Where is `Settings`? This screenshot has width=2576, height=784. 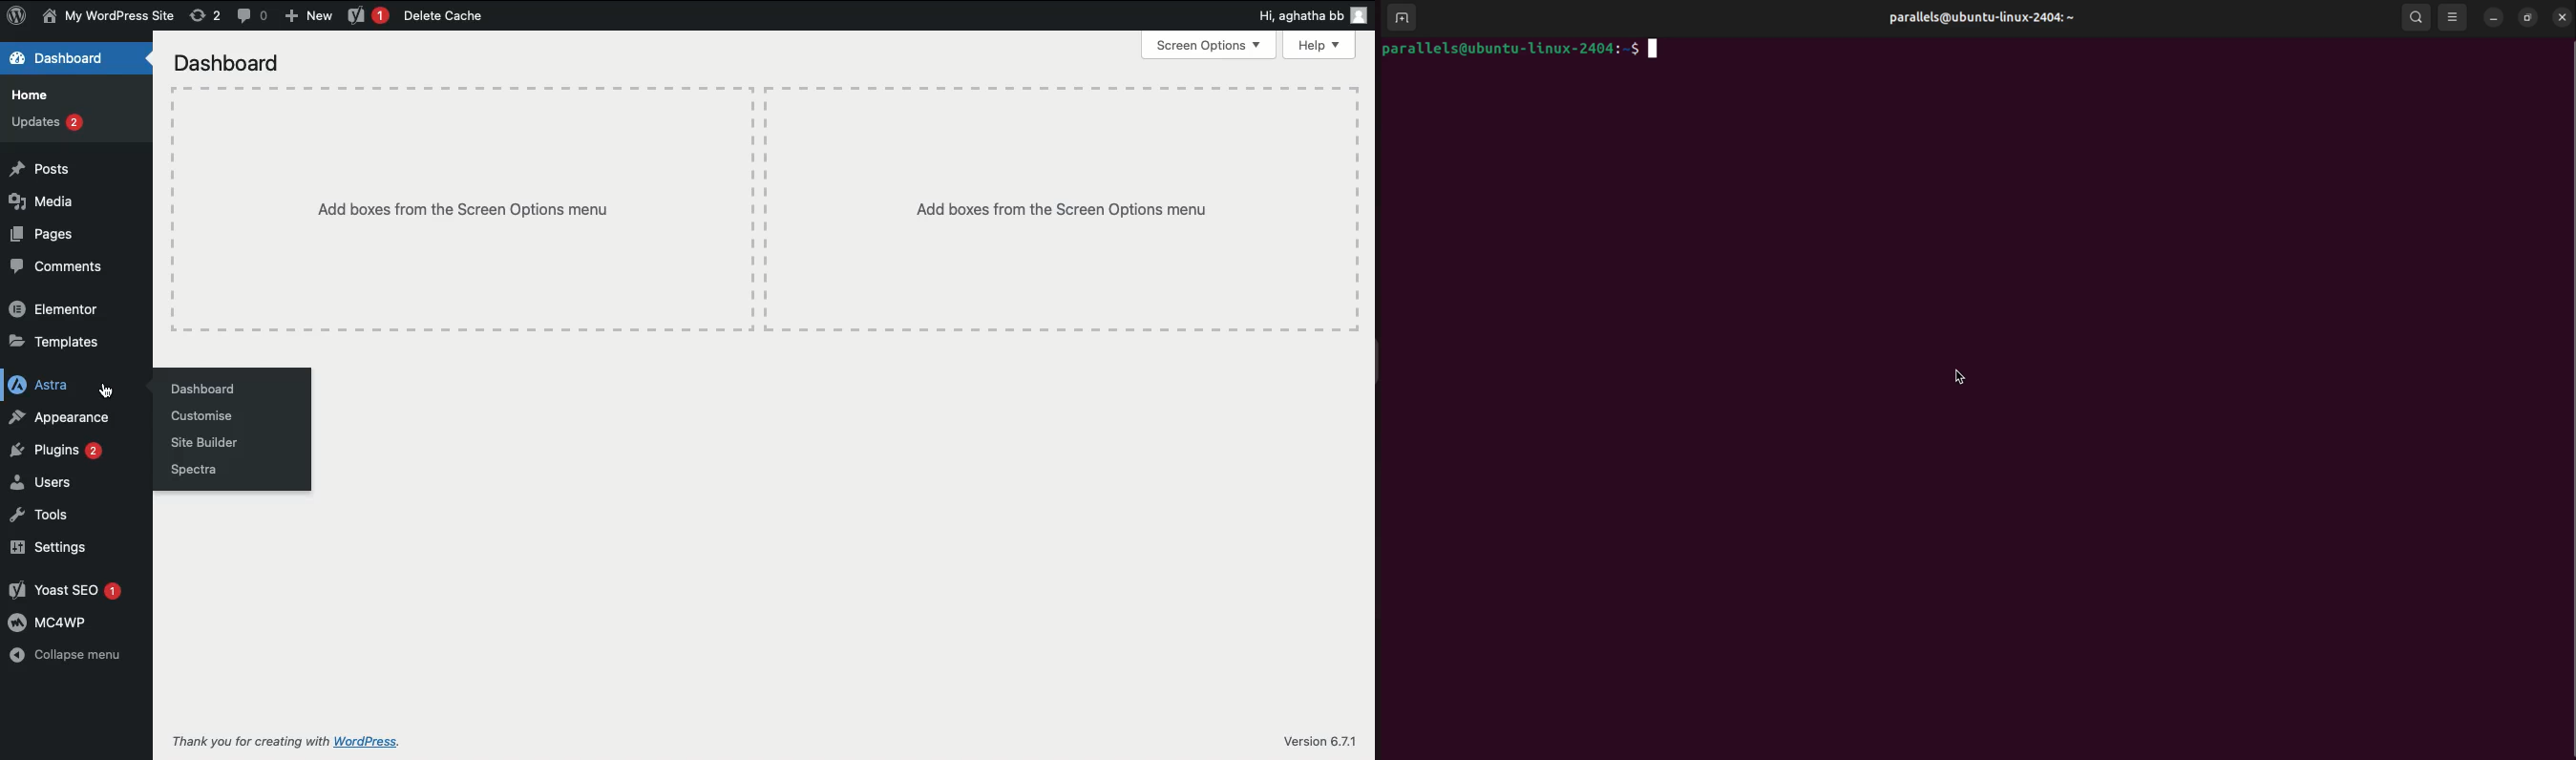 Settings is located at coordinates (52, 547).